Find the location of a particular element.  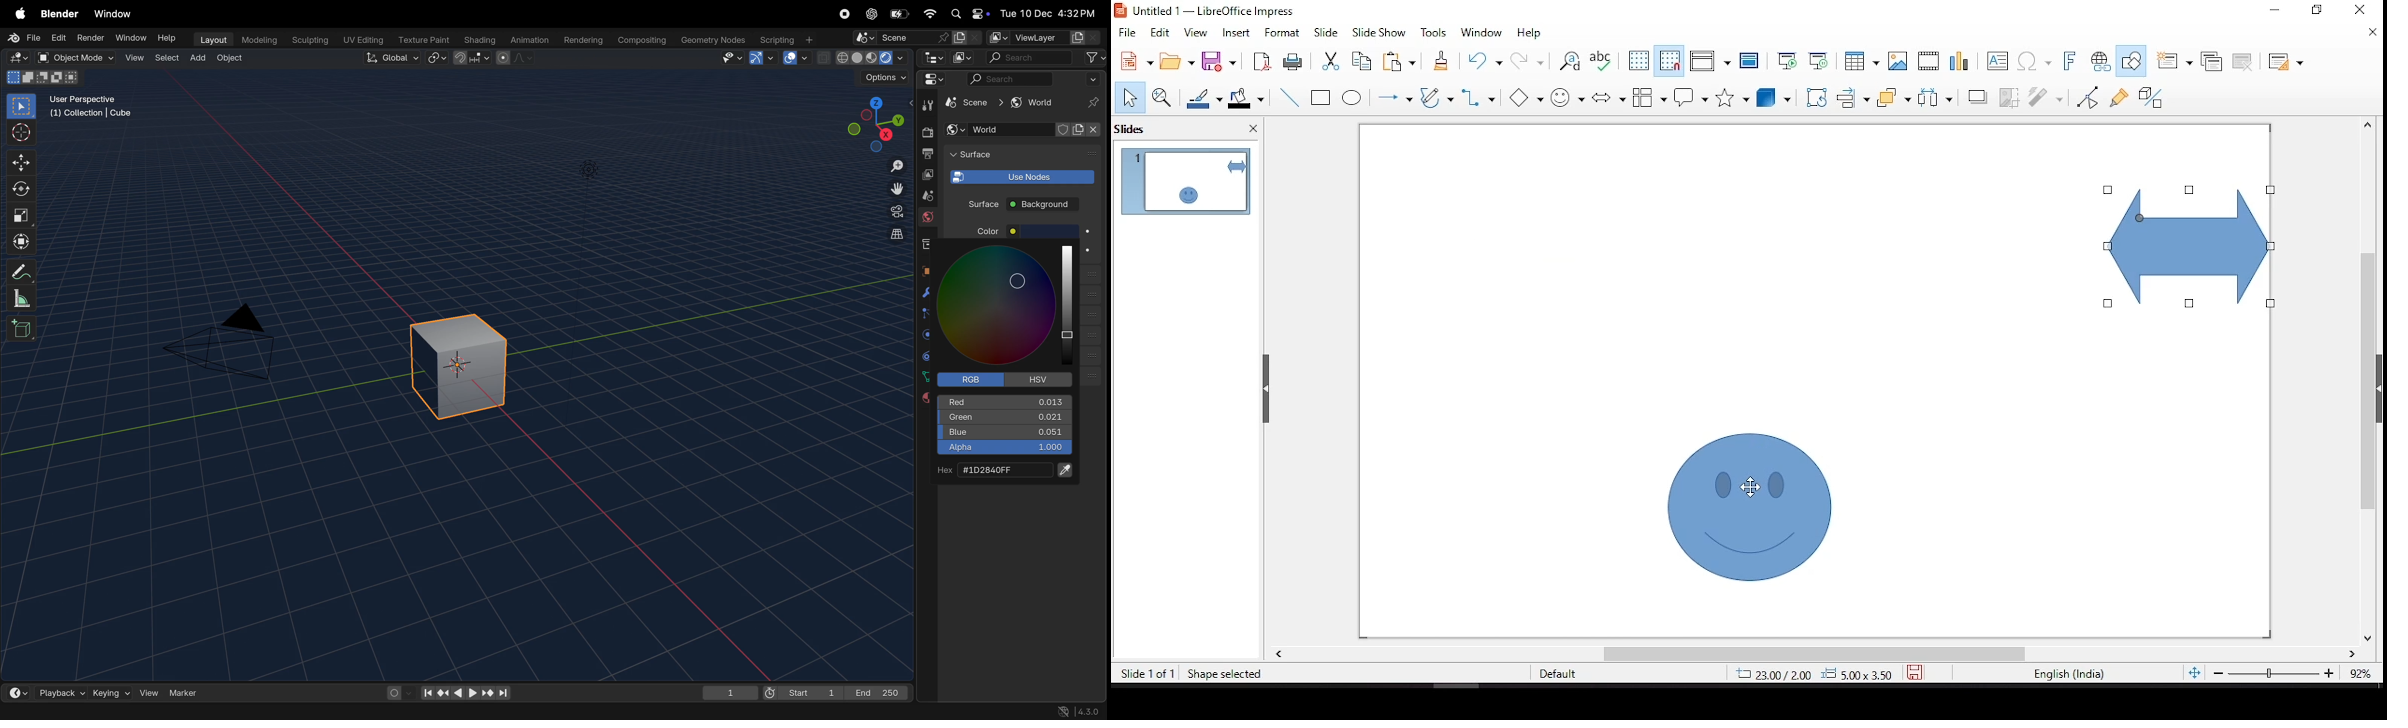

new is located at coordinates (1132, 61).